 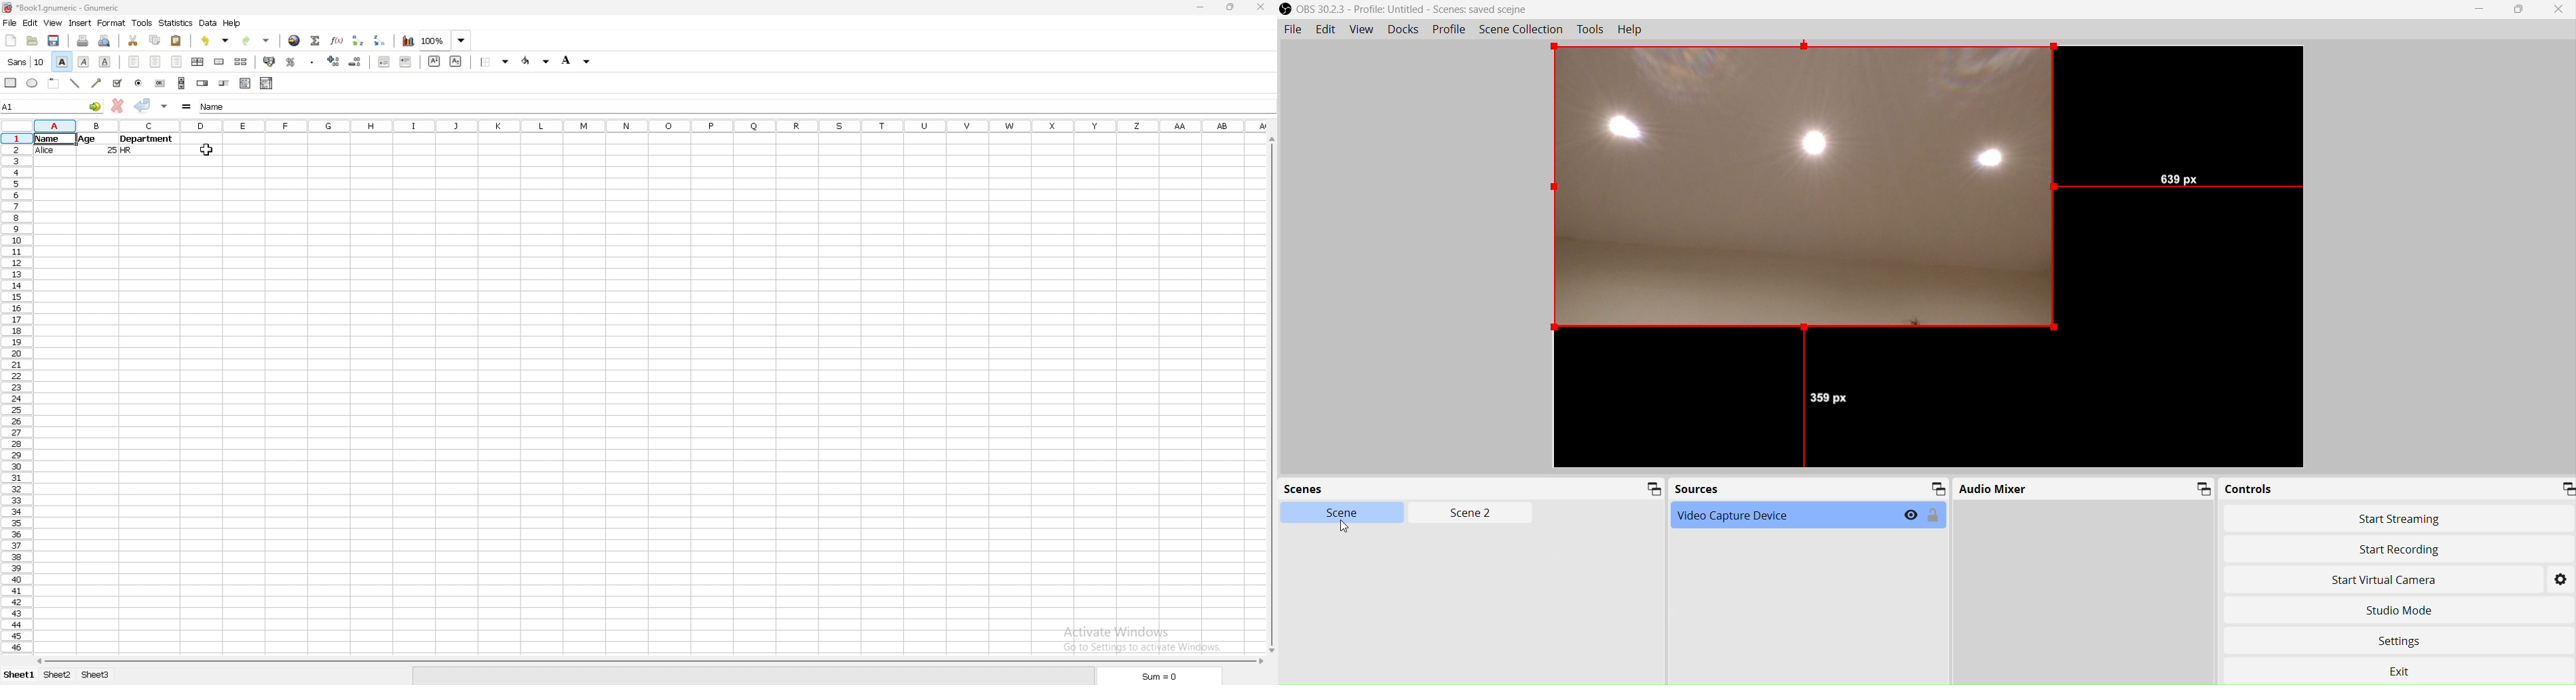 What do you see at coordinates (246, 83) in the screenshot?
I see `list` at bounding box center [246, 83].